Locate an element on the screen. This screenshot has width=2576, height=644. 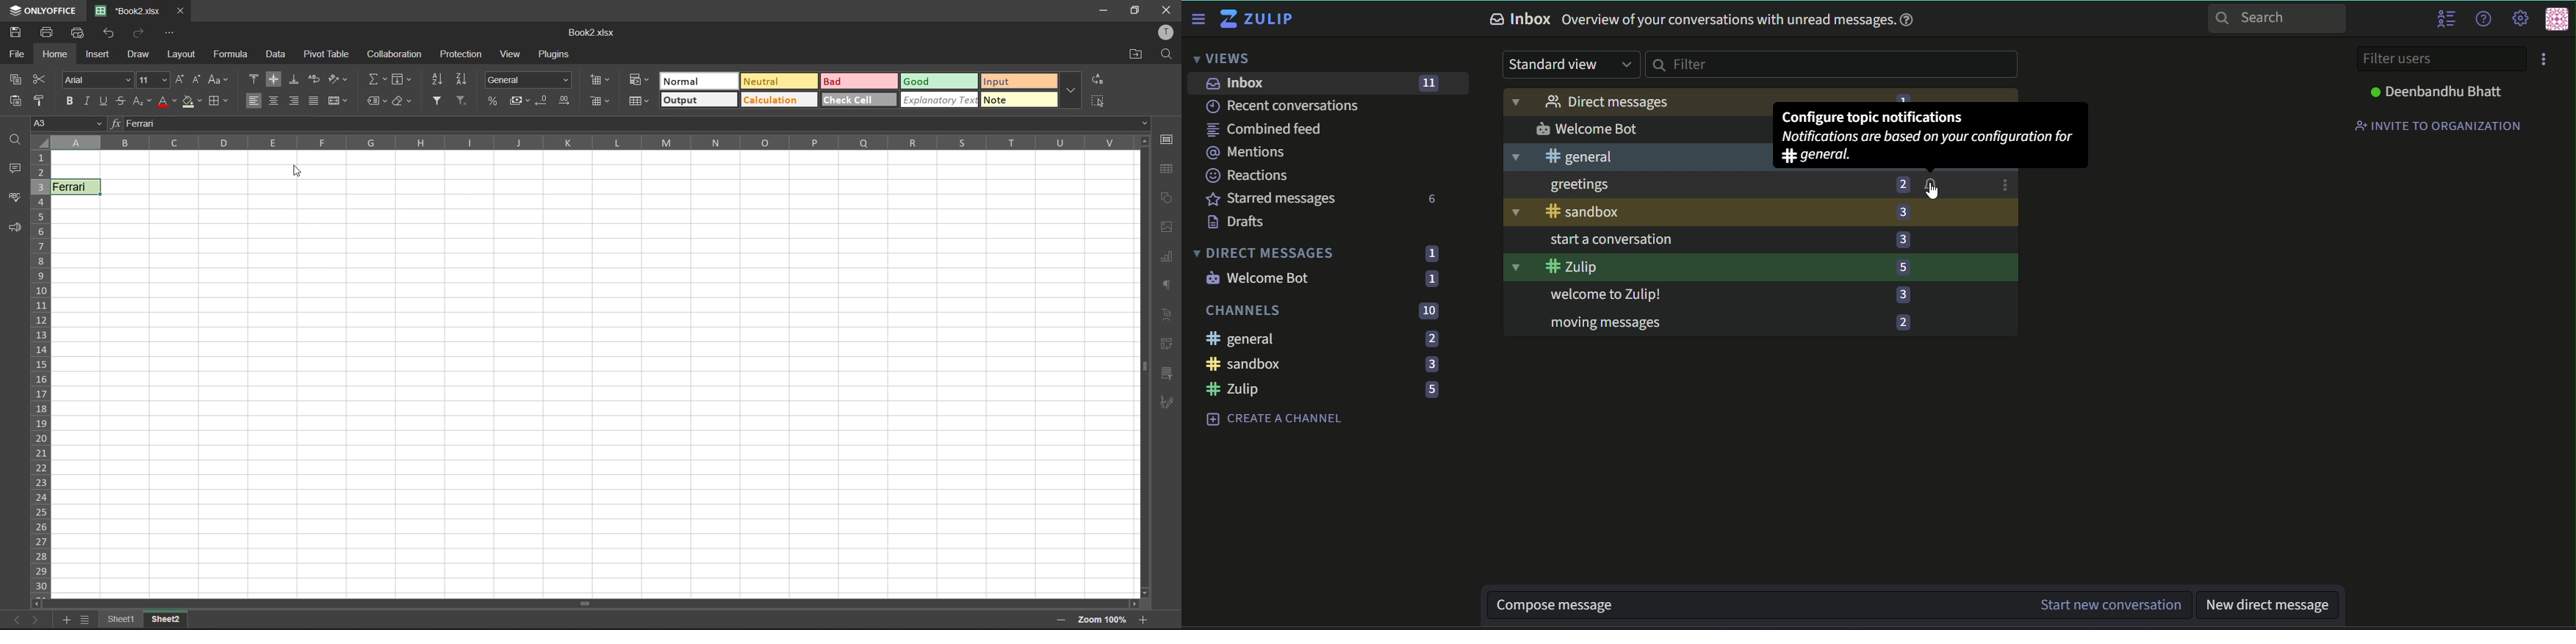
italic is located at coordinates (90, 102).